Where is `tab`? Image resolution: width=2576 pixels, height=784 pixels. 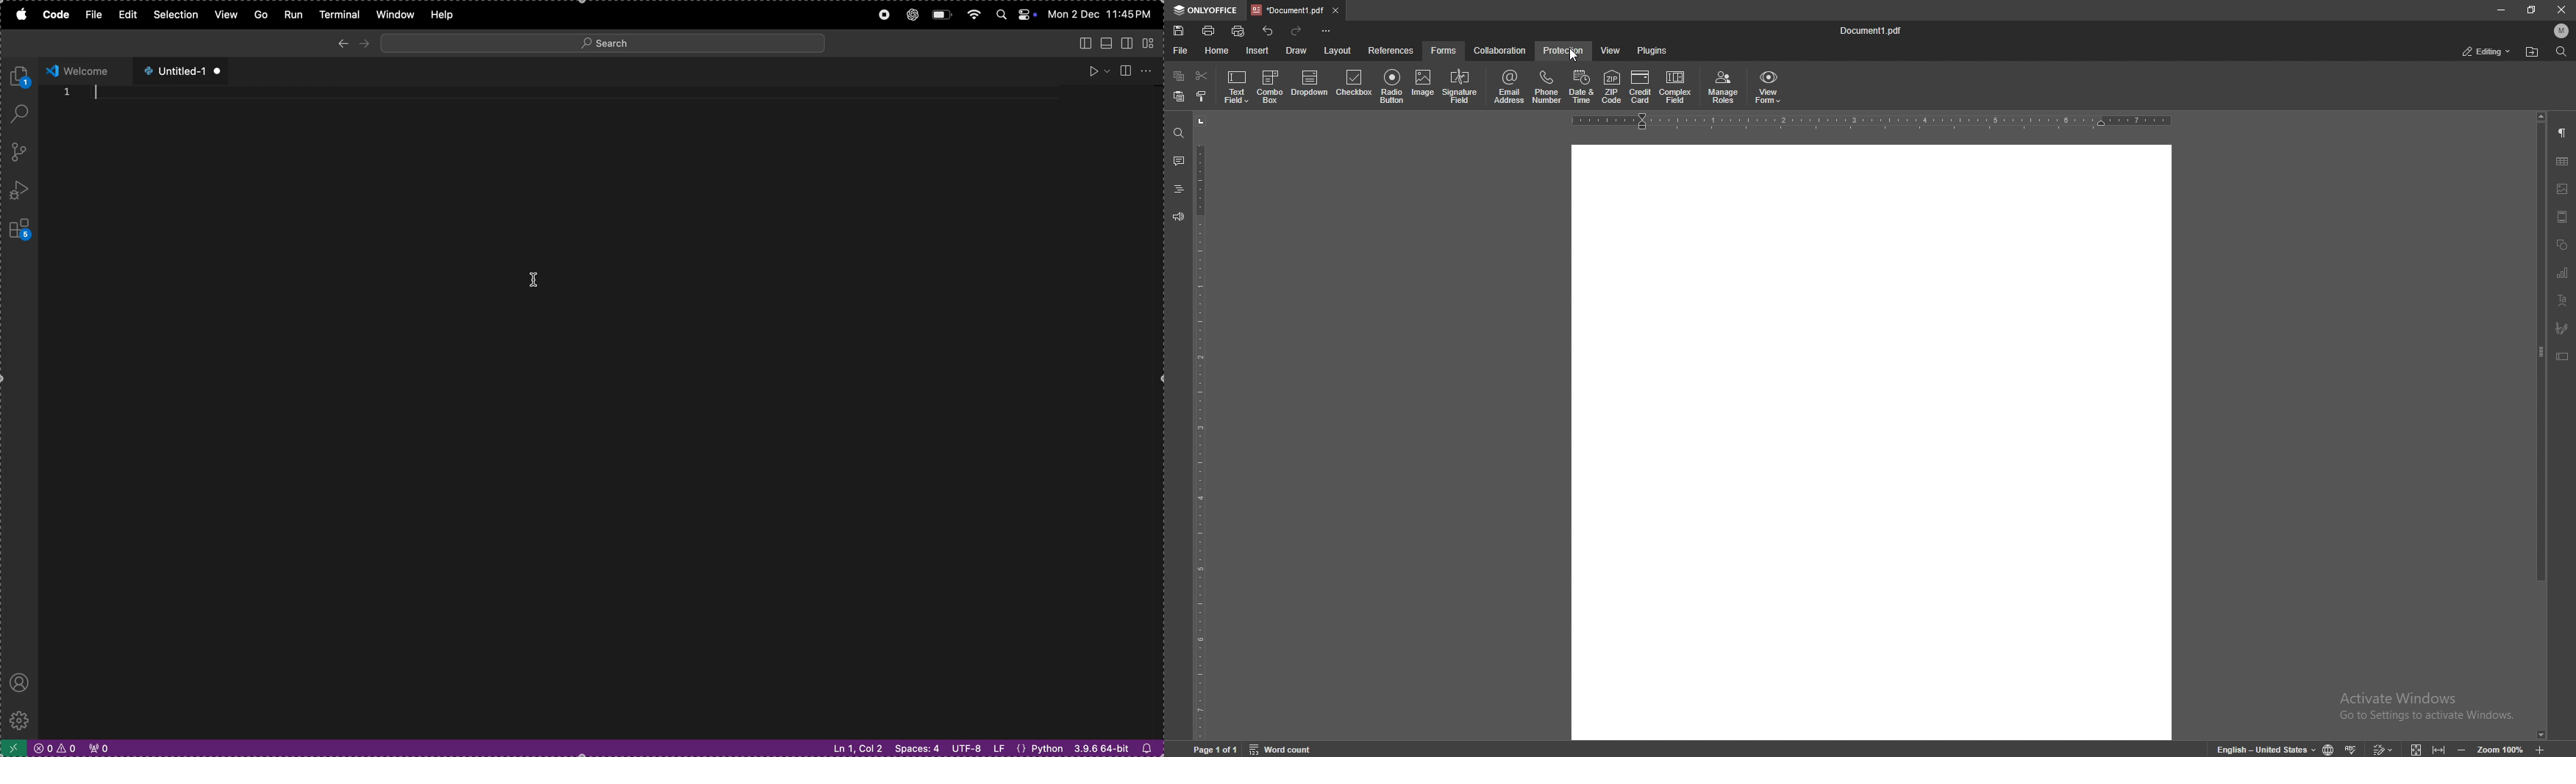
tab is located at coordinates (1287, 10).